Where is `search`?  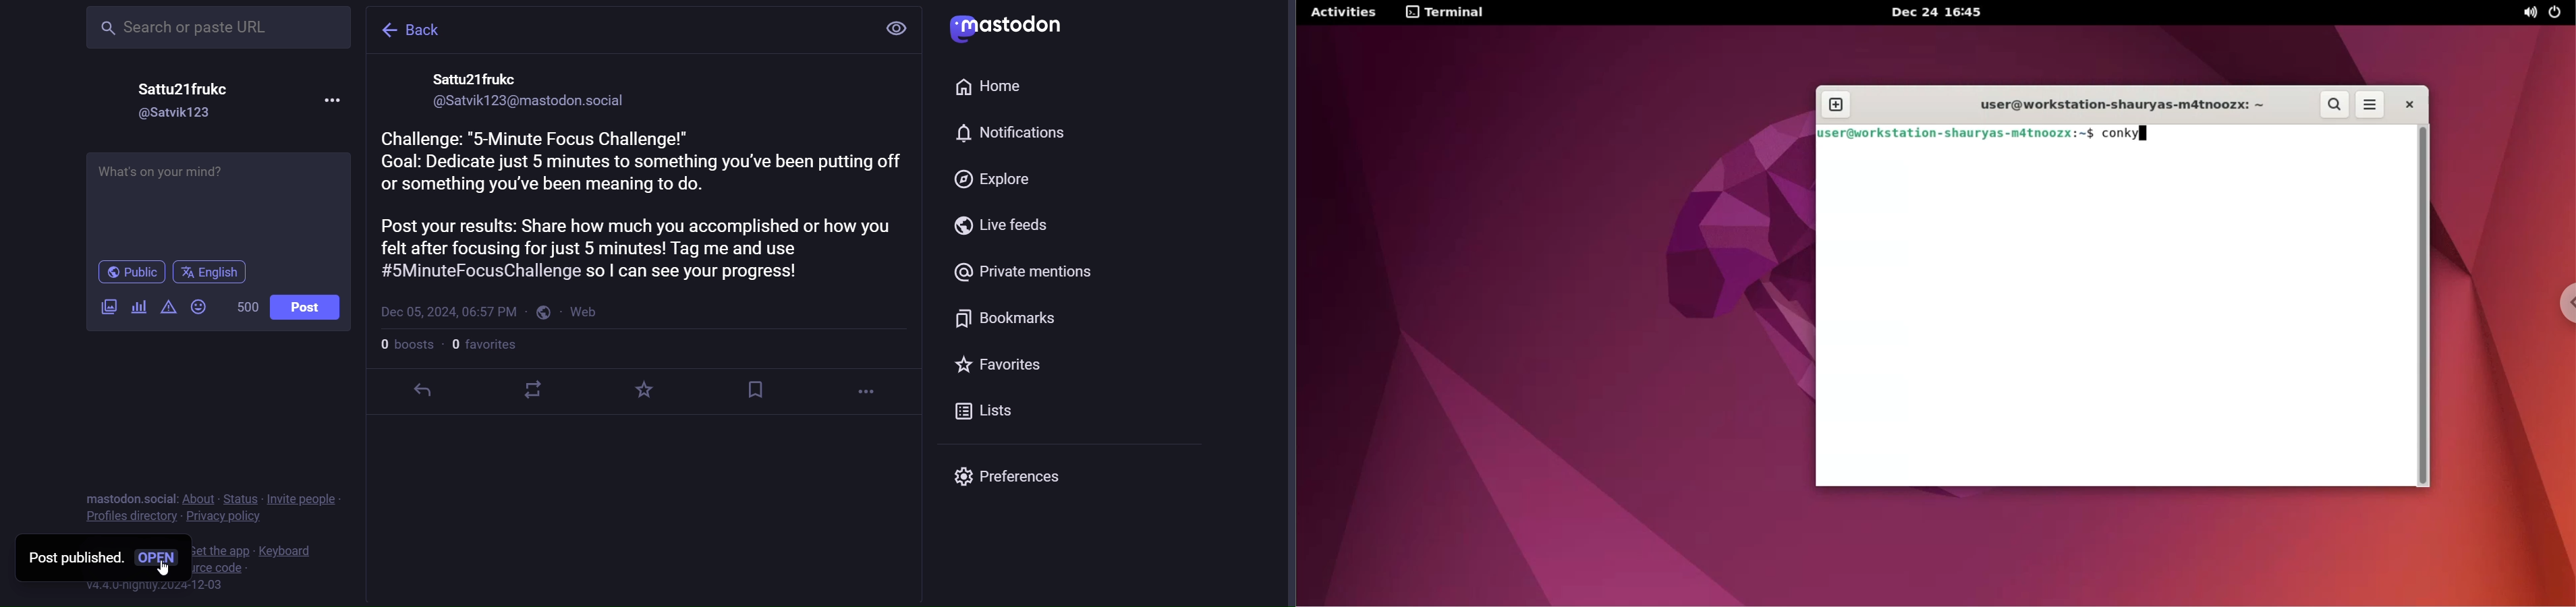 search is located at coordinates (218, 26).